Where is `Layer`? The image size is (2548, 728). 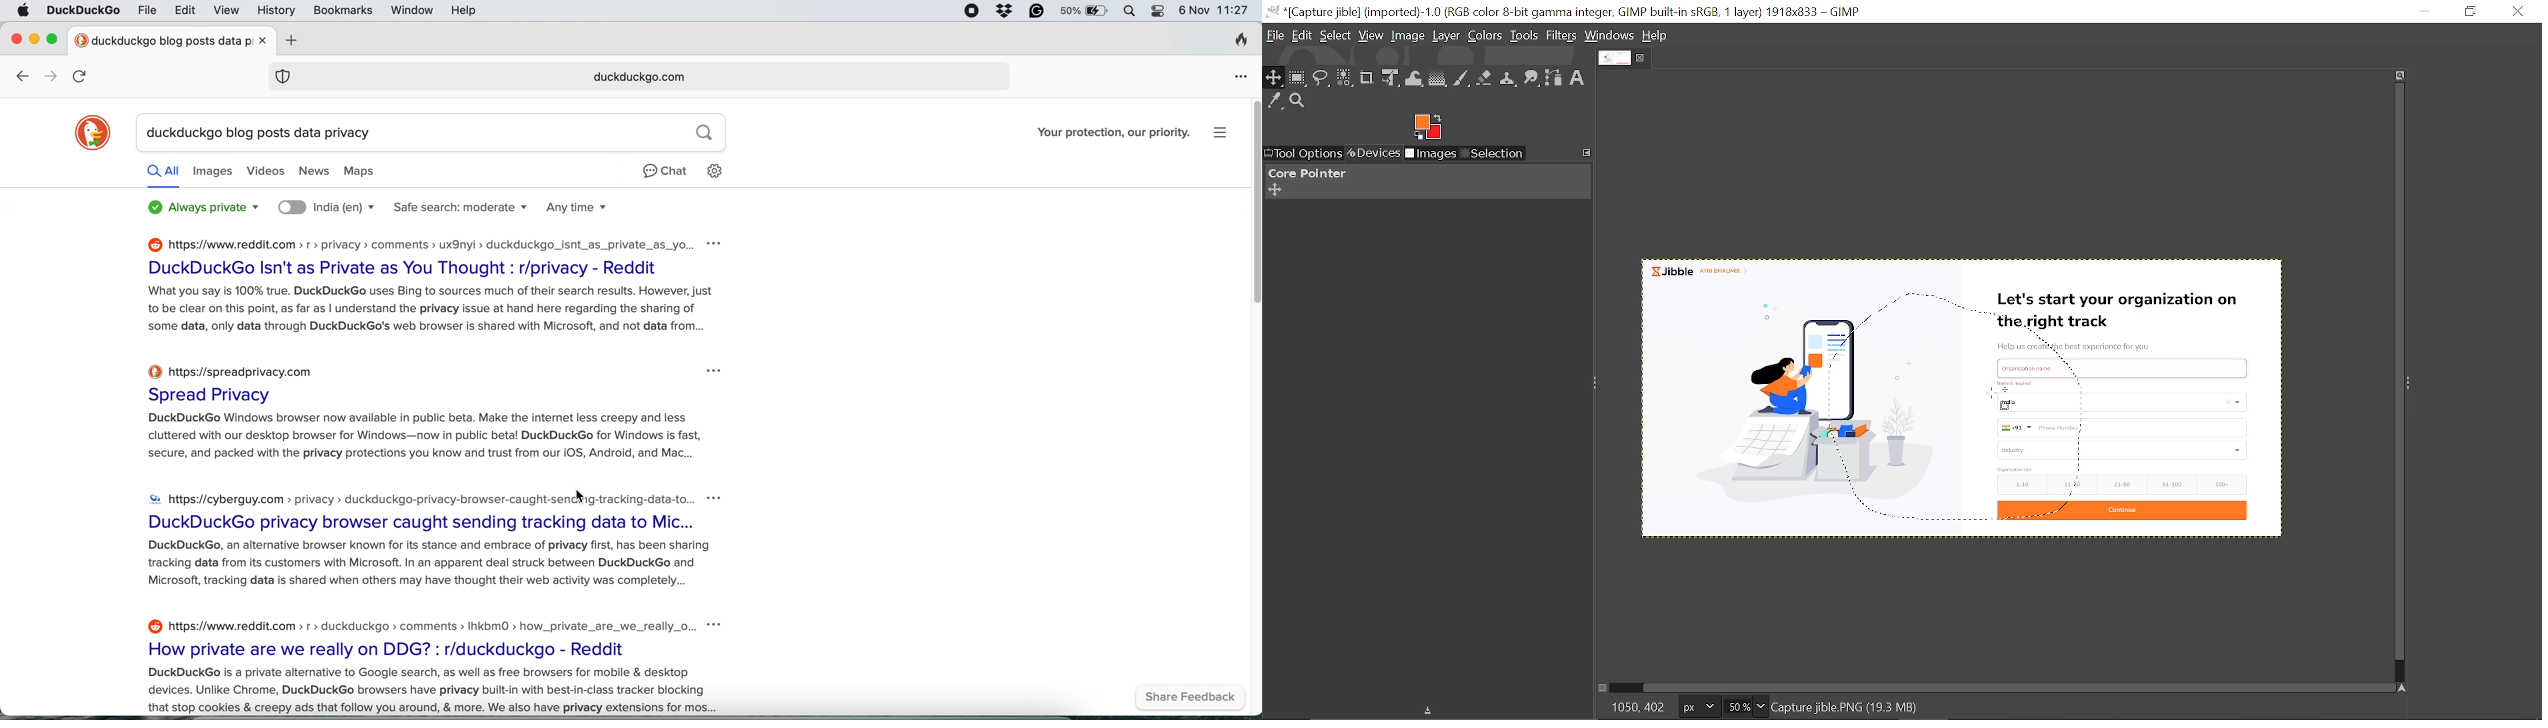 Layer is located at coordinates (1446, 37).